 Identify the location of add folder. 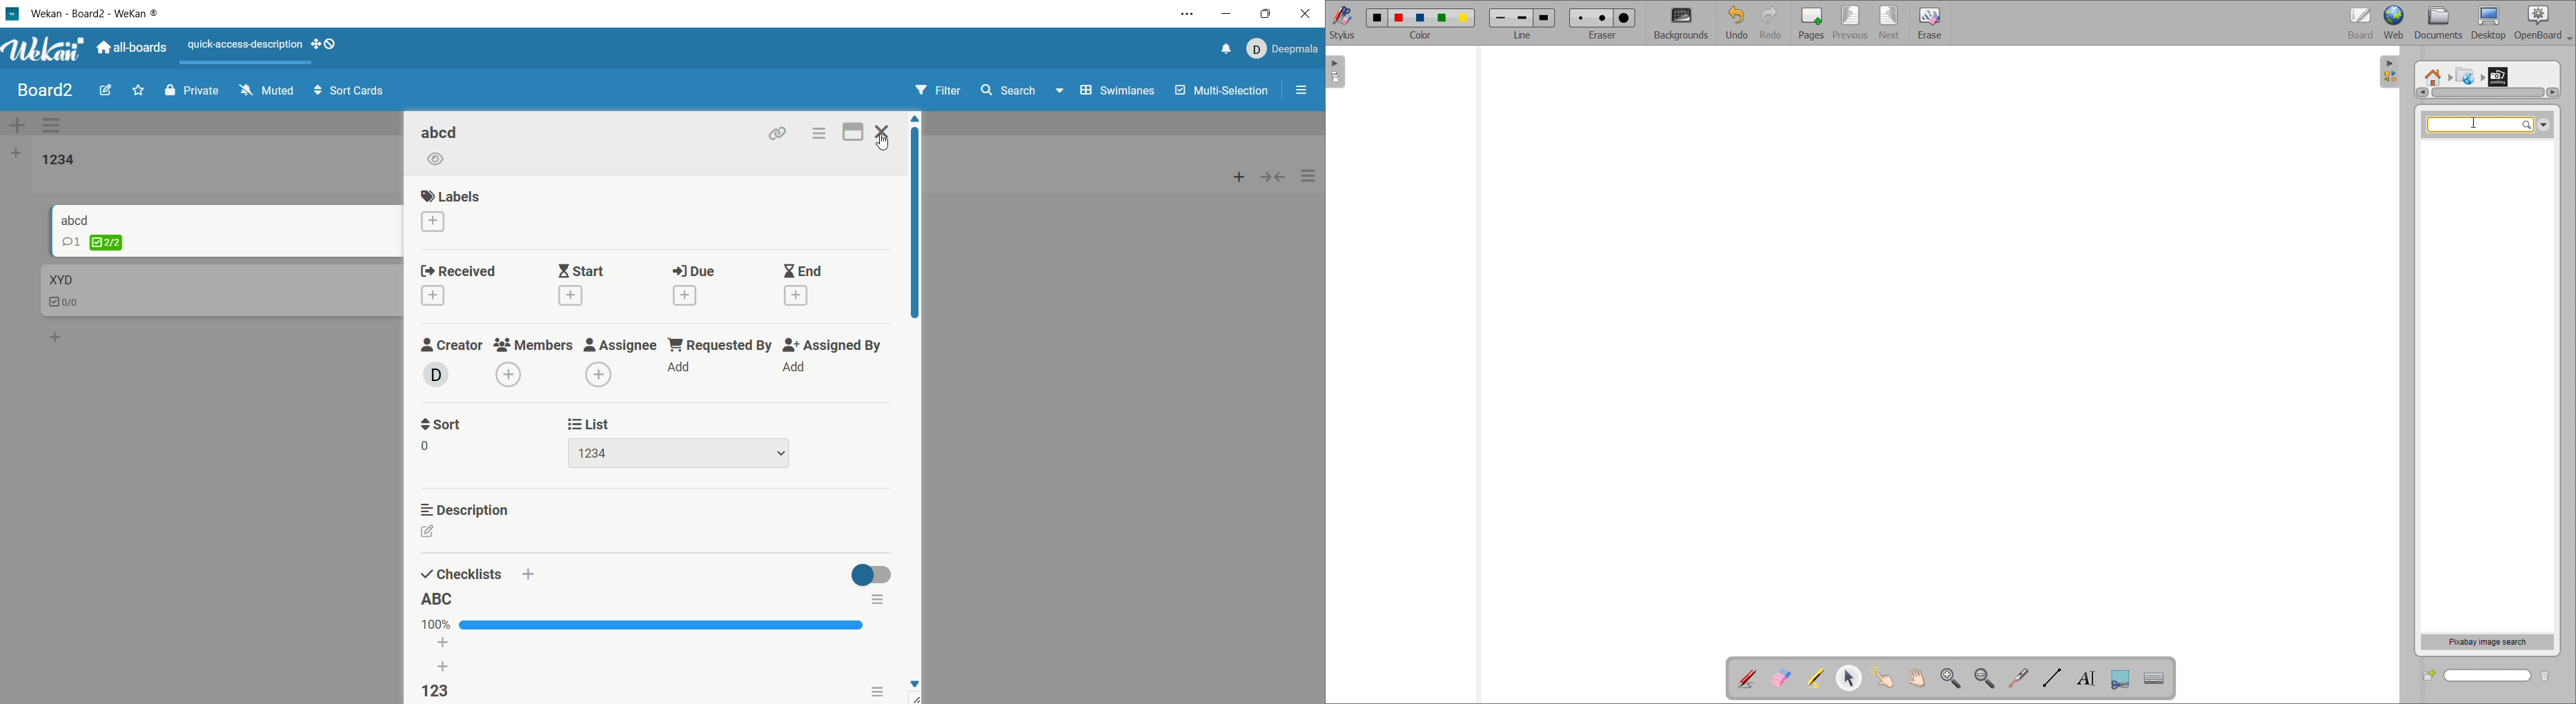
(2429, 675).